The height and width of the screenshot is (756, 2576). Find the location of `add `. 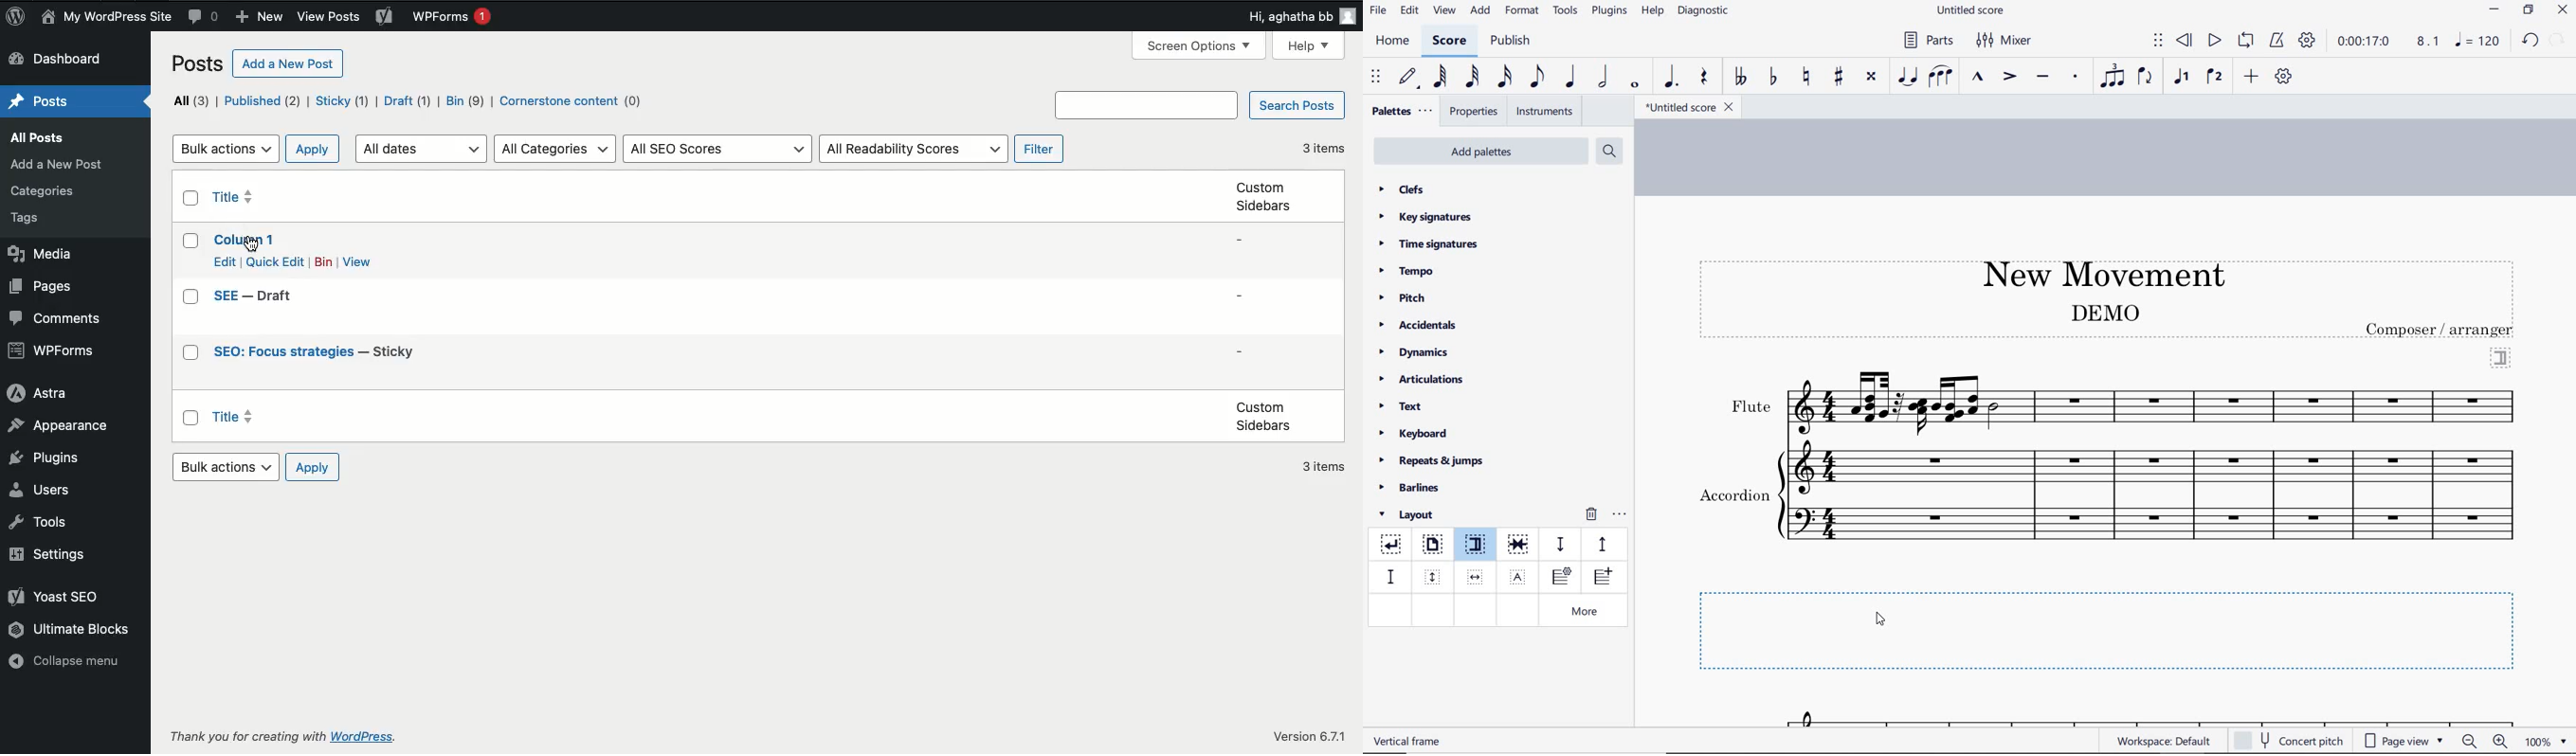

add  is located at coordinates (1482, 11).